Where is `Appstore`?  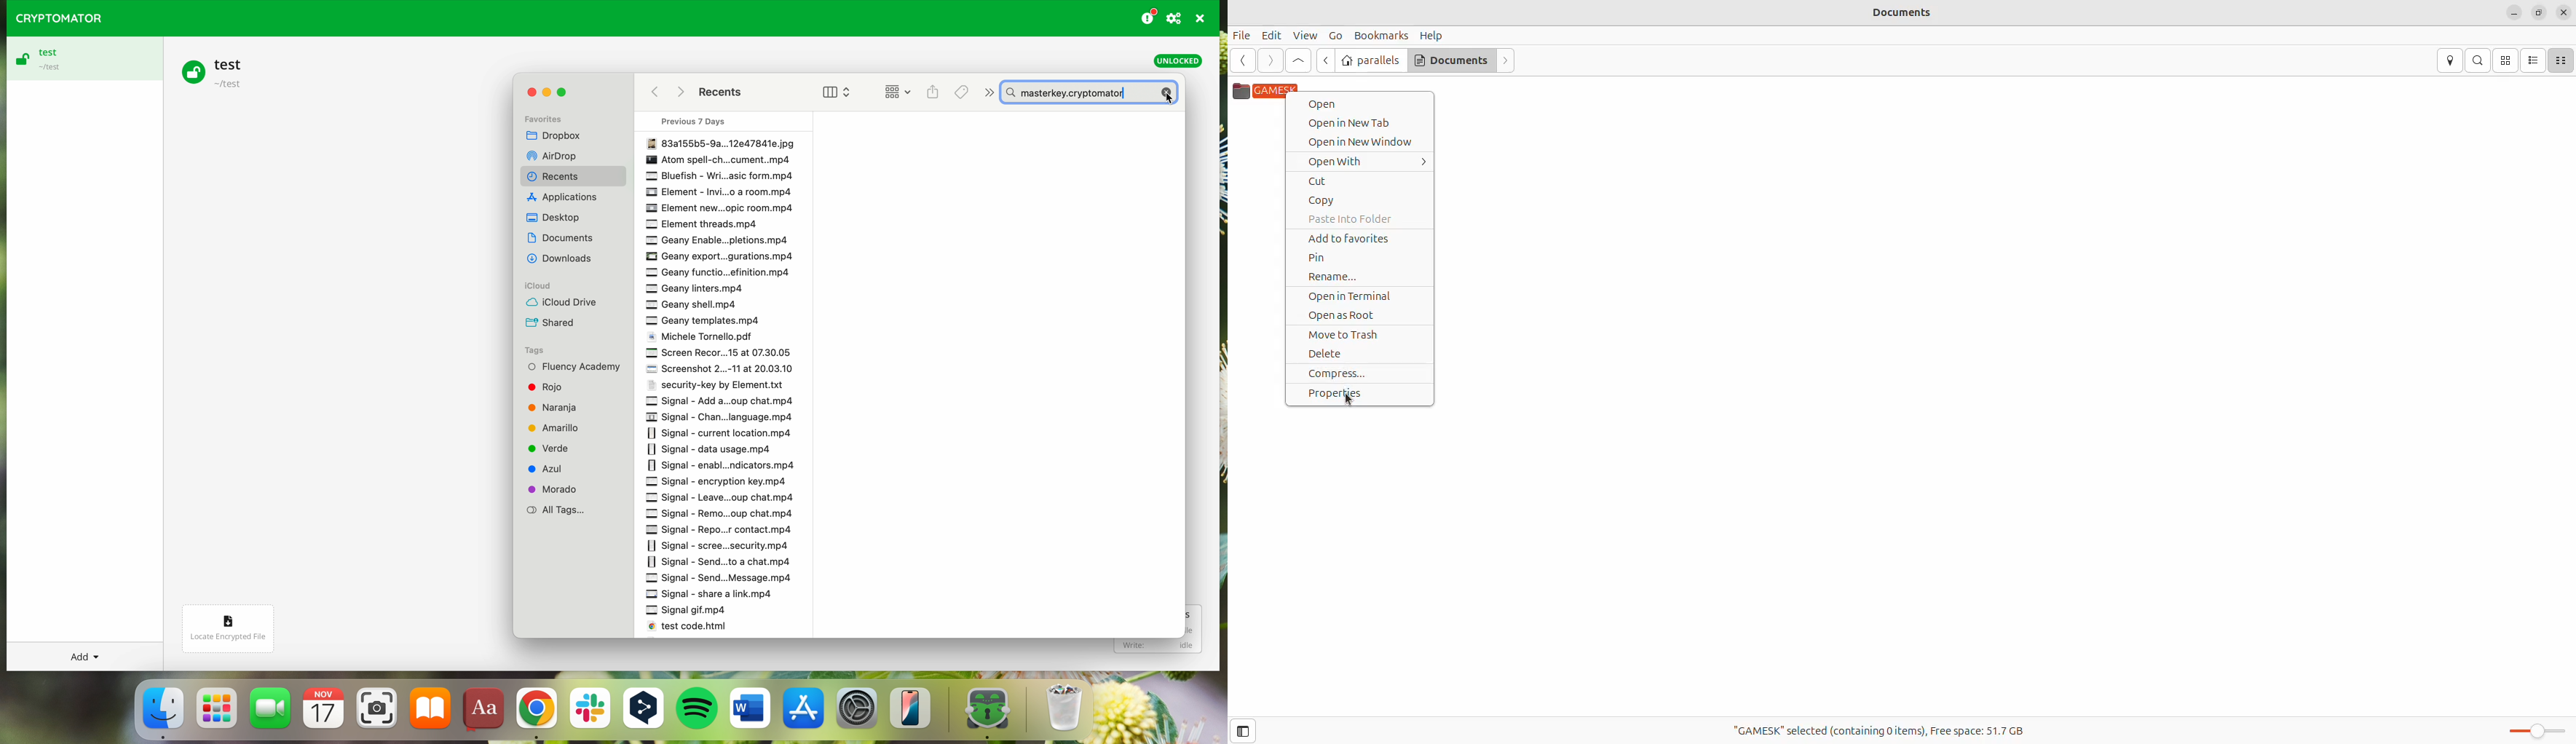
Appstore is located at coordinates (805, 711).